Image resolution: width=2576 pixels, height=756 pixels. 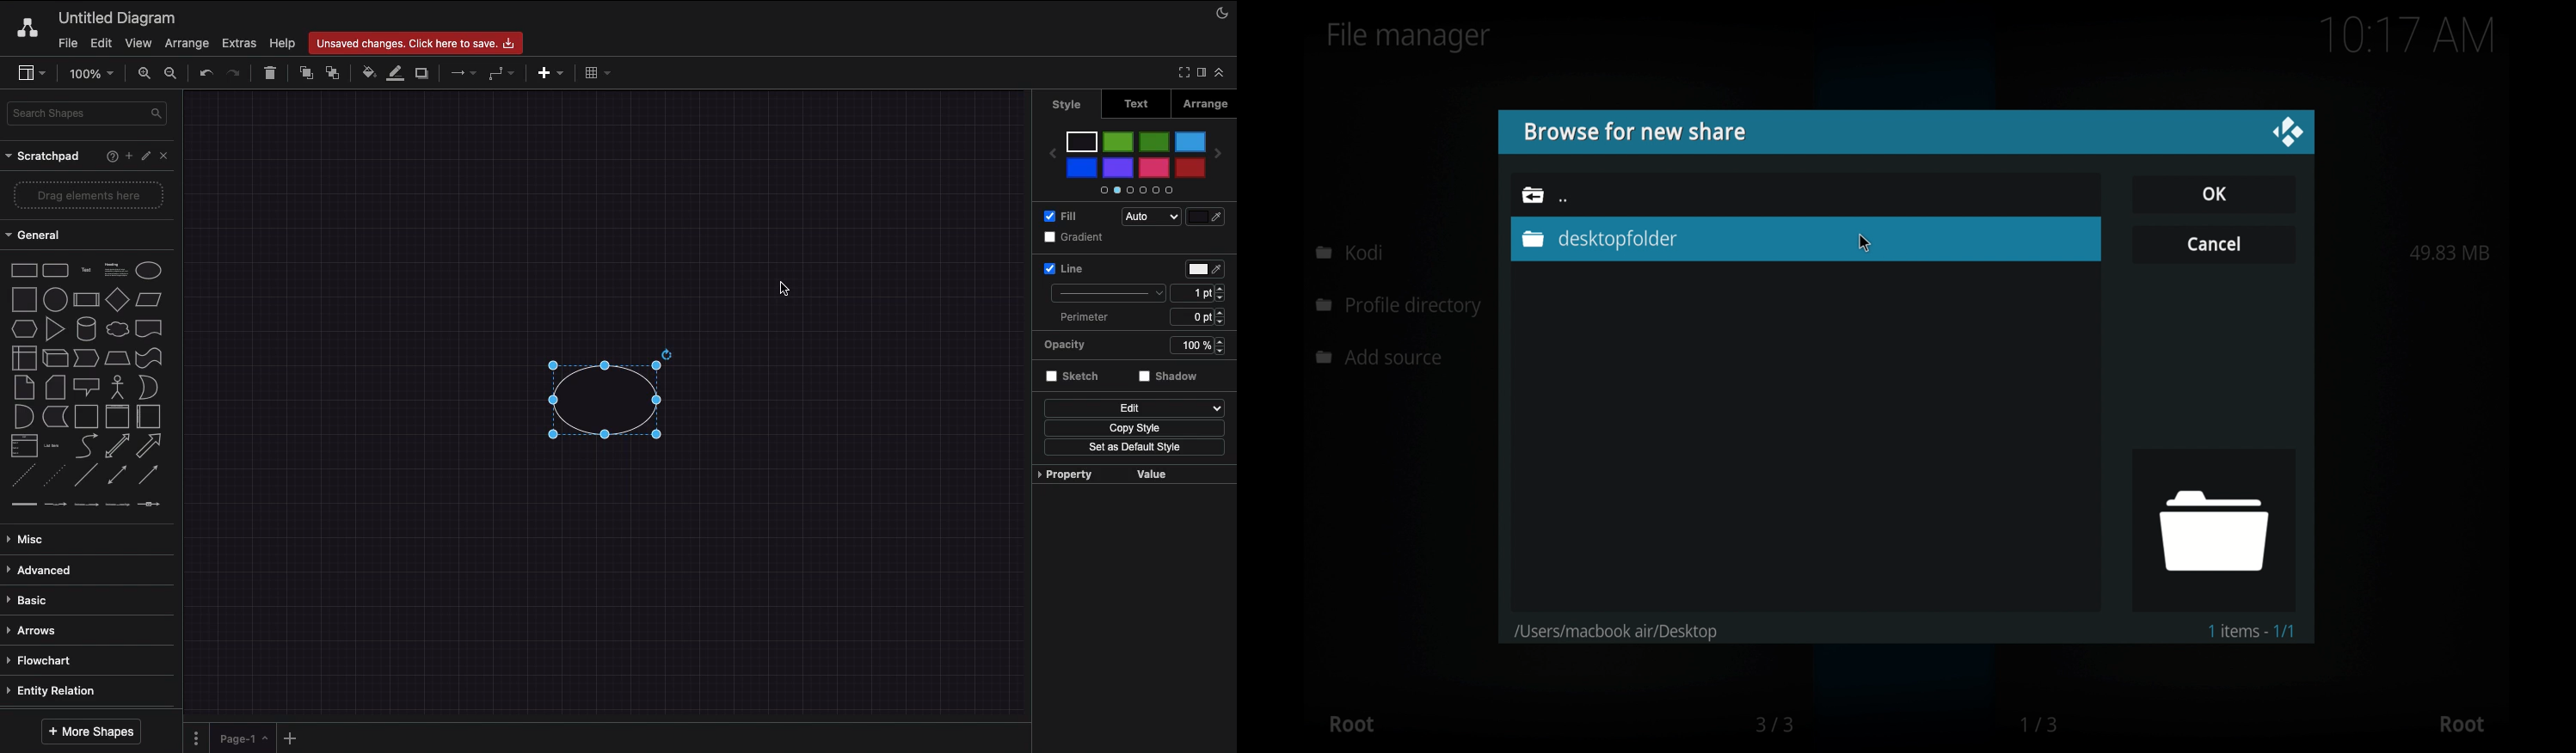 What do you see at coordinates (239, 42) in the screenshot?
I see `Extras` at bounding box center [239, 42].